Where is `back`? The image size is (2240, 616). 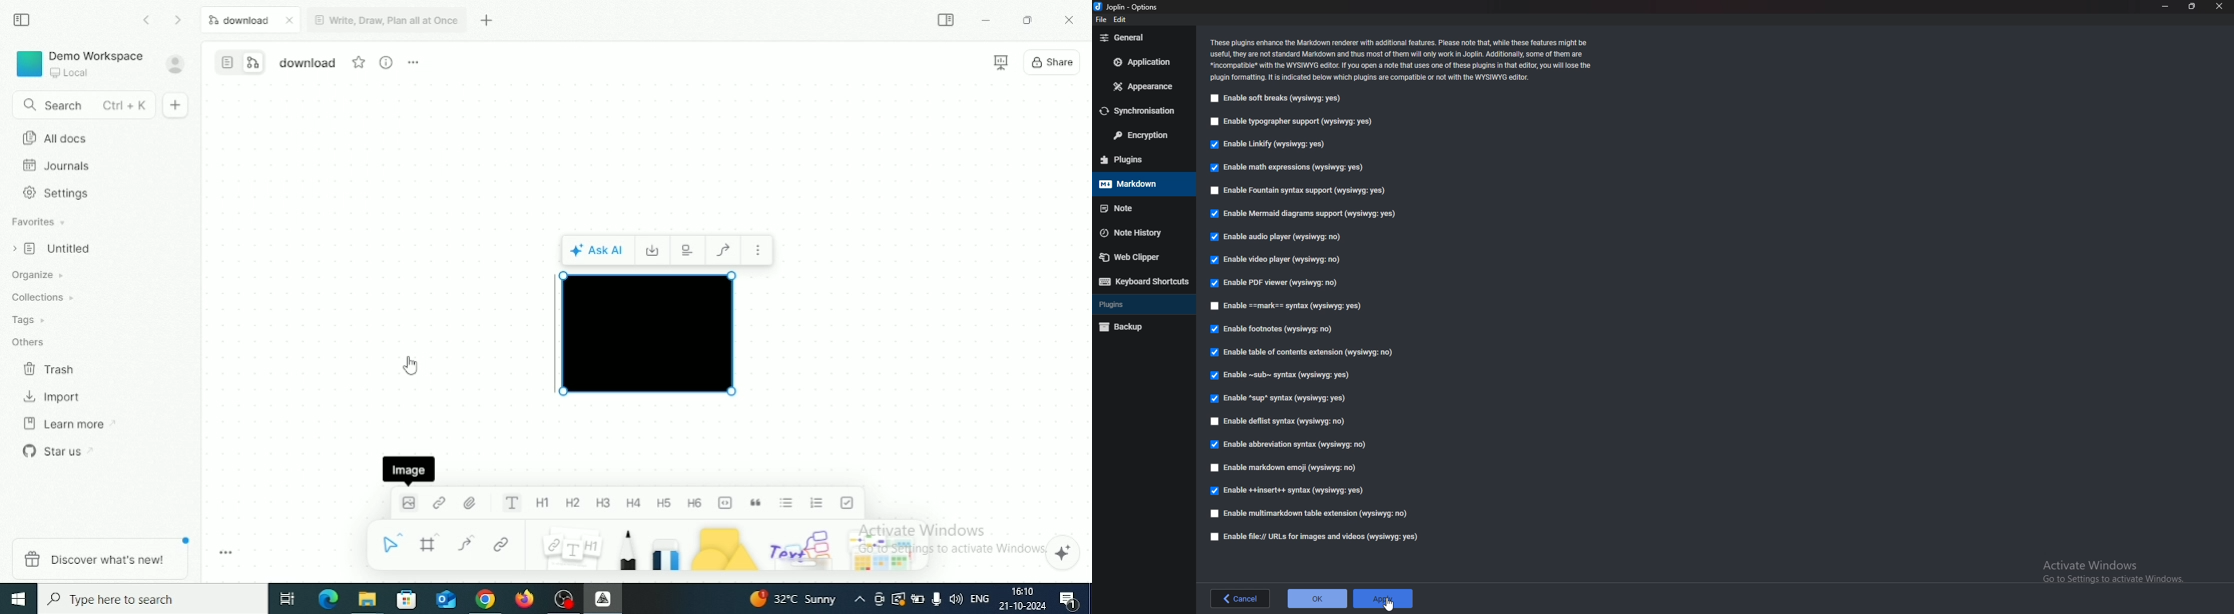 back is located at coordinates (1241, 599).